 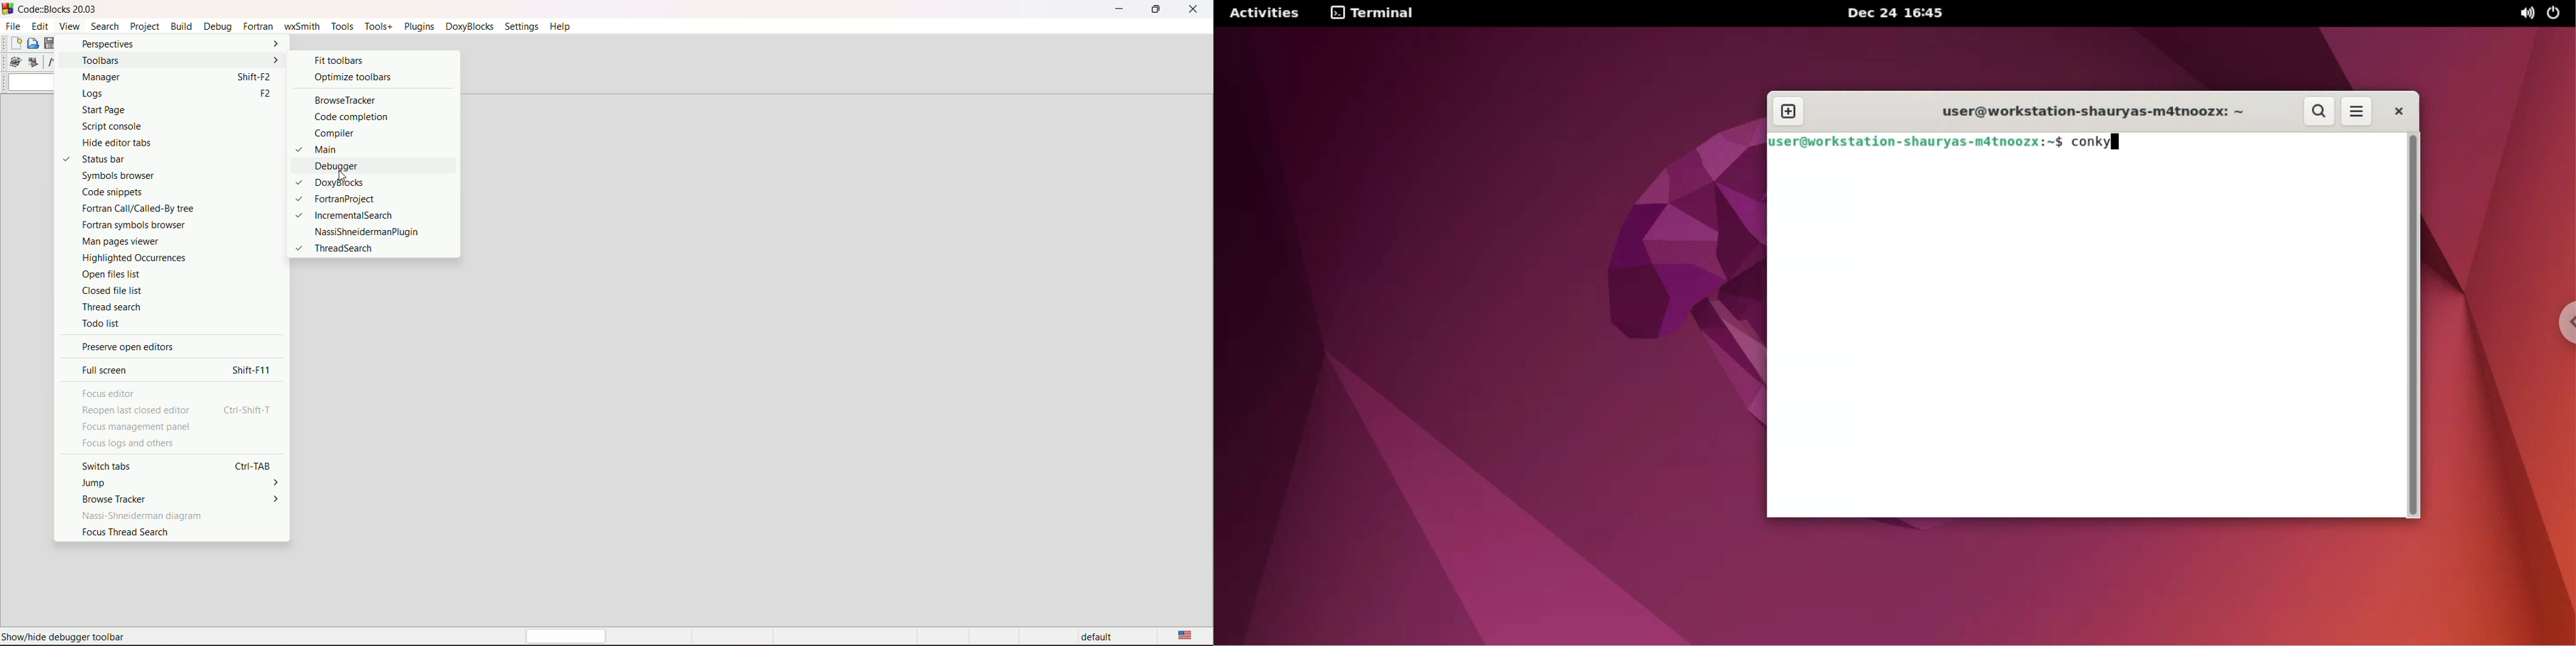 What do you see at coordinates (1119, 8) in the screenshot?
I see `minimize` at bounding box center [1119, 8].